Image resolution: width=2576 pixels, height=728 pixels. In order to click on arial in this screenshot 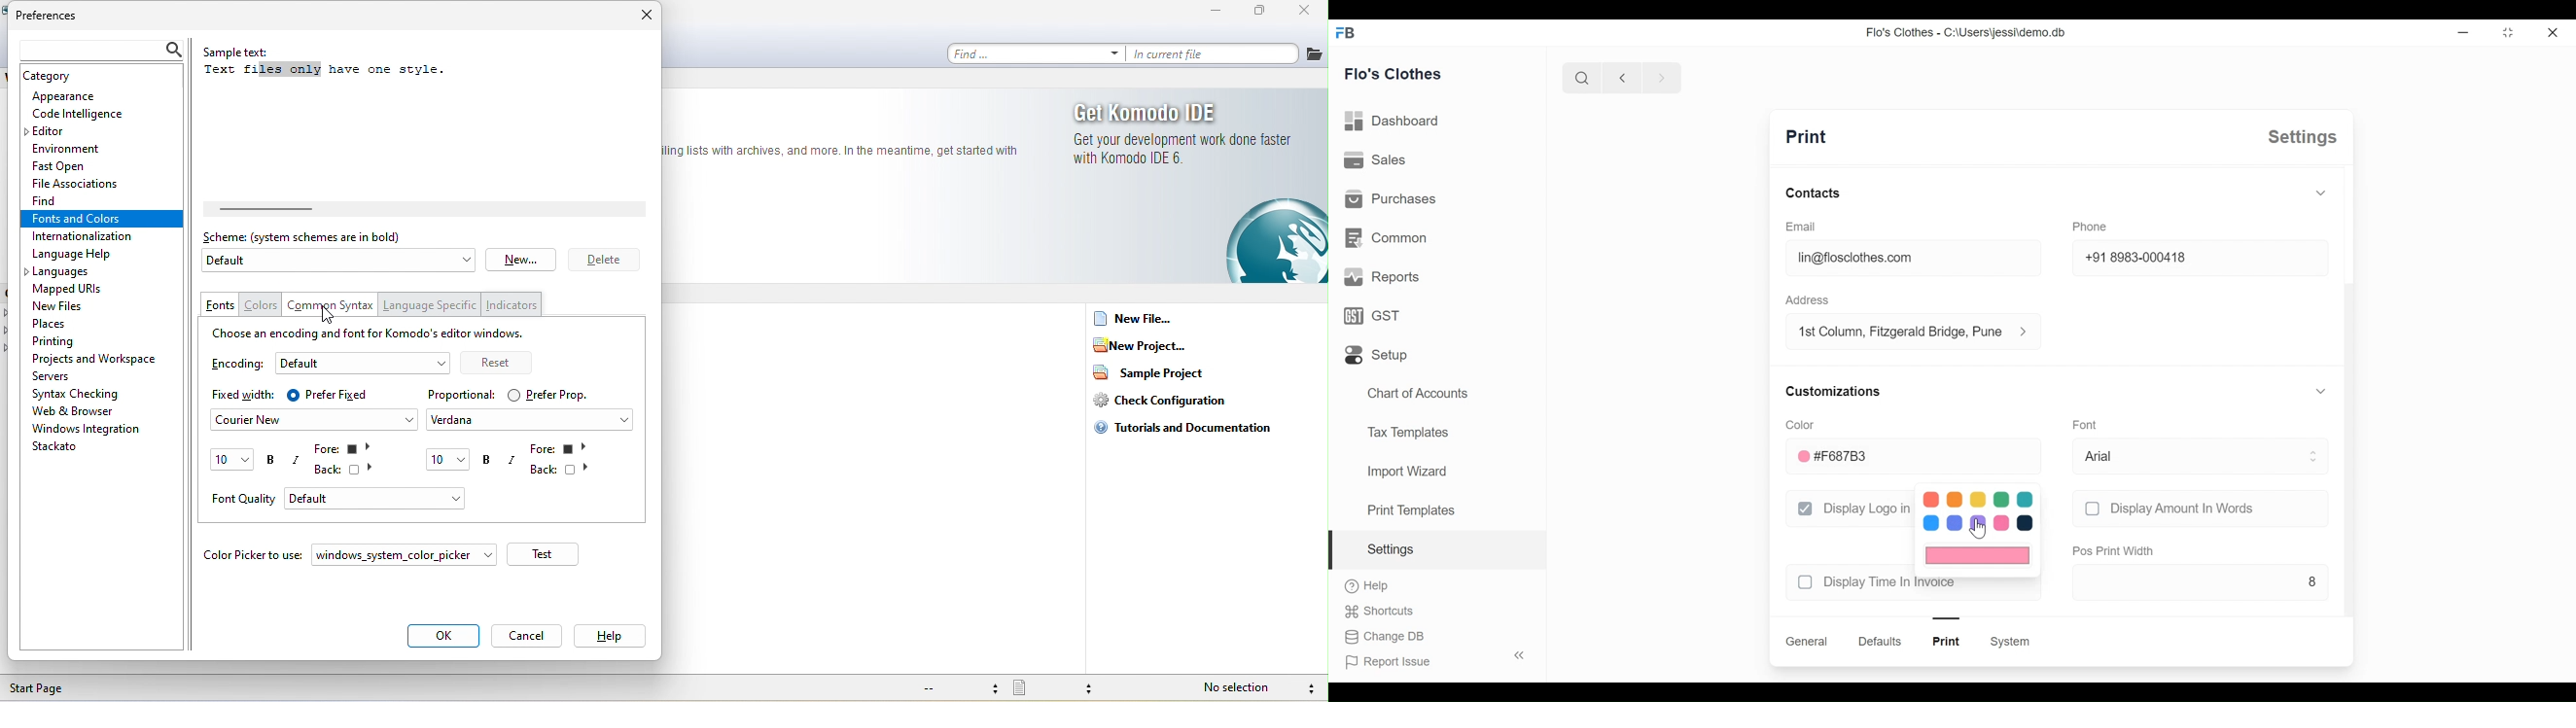, I will do `click(2201, 456)`.